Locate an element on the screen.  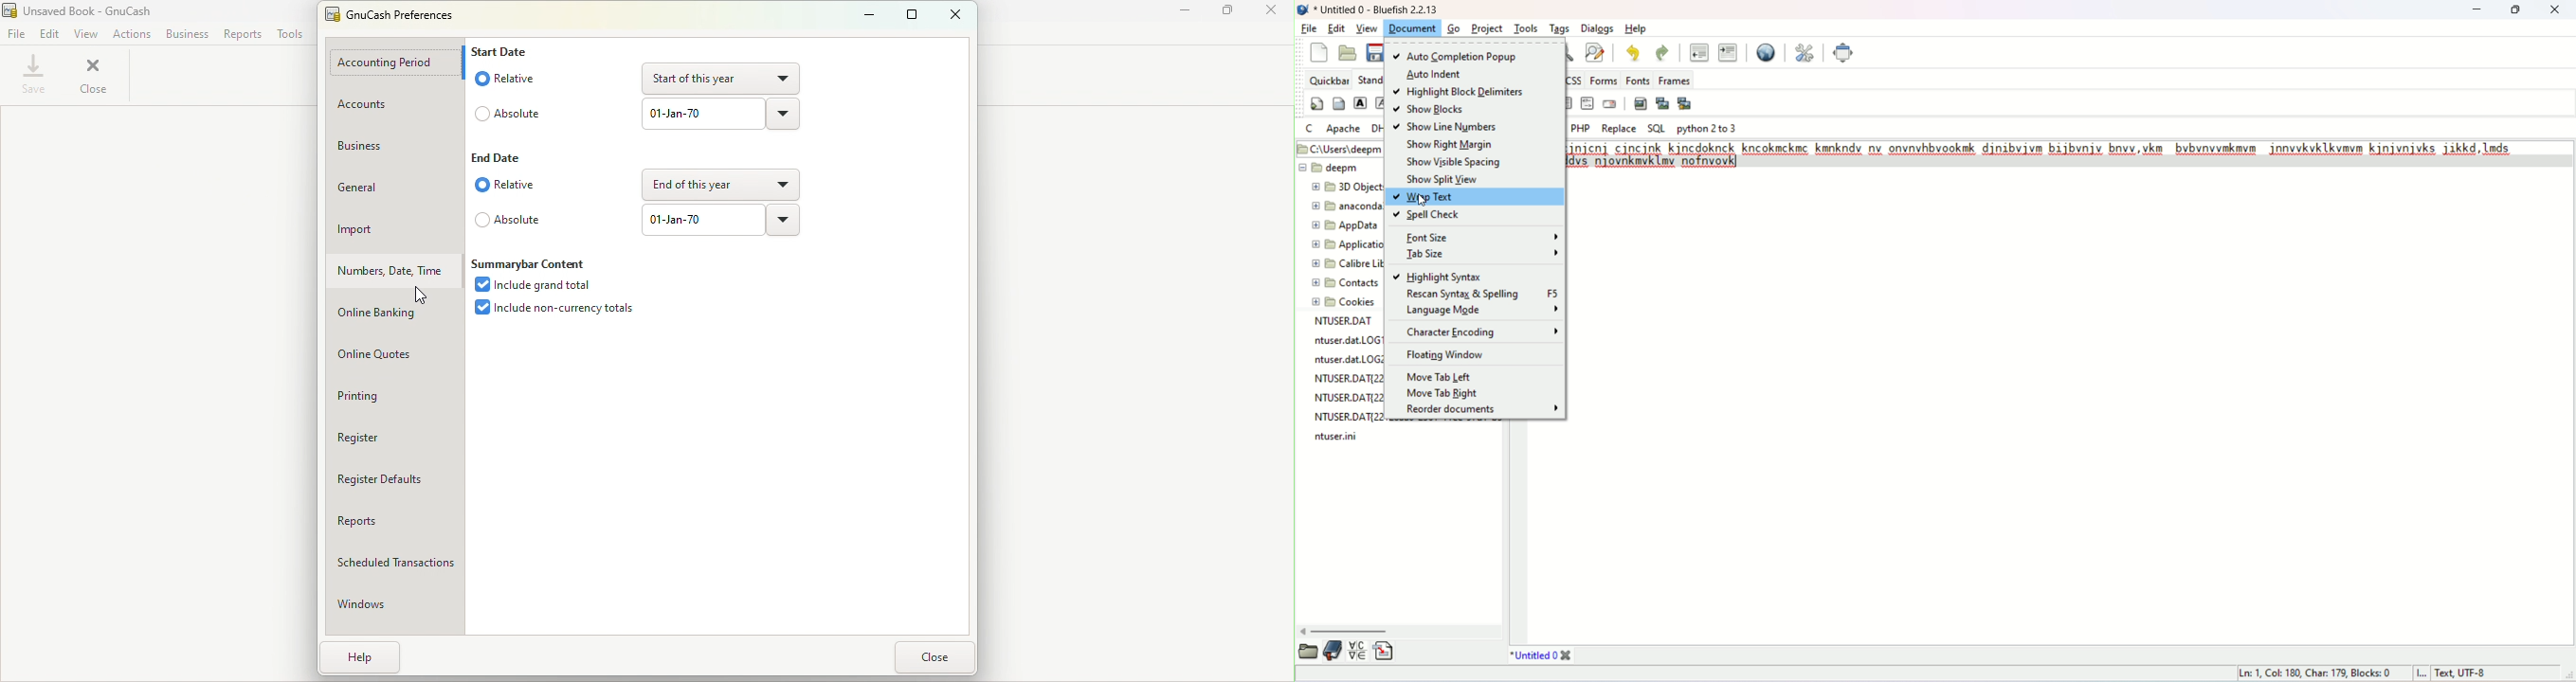
contacts is located at coordinates (1341, 282).